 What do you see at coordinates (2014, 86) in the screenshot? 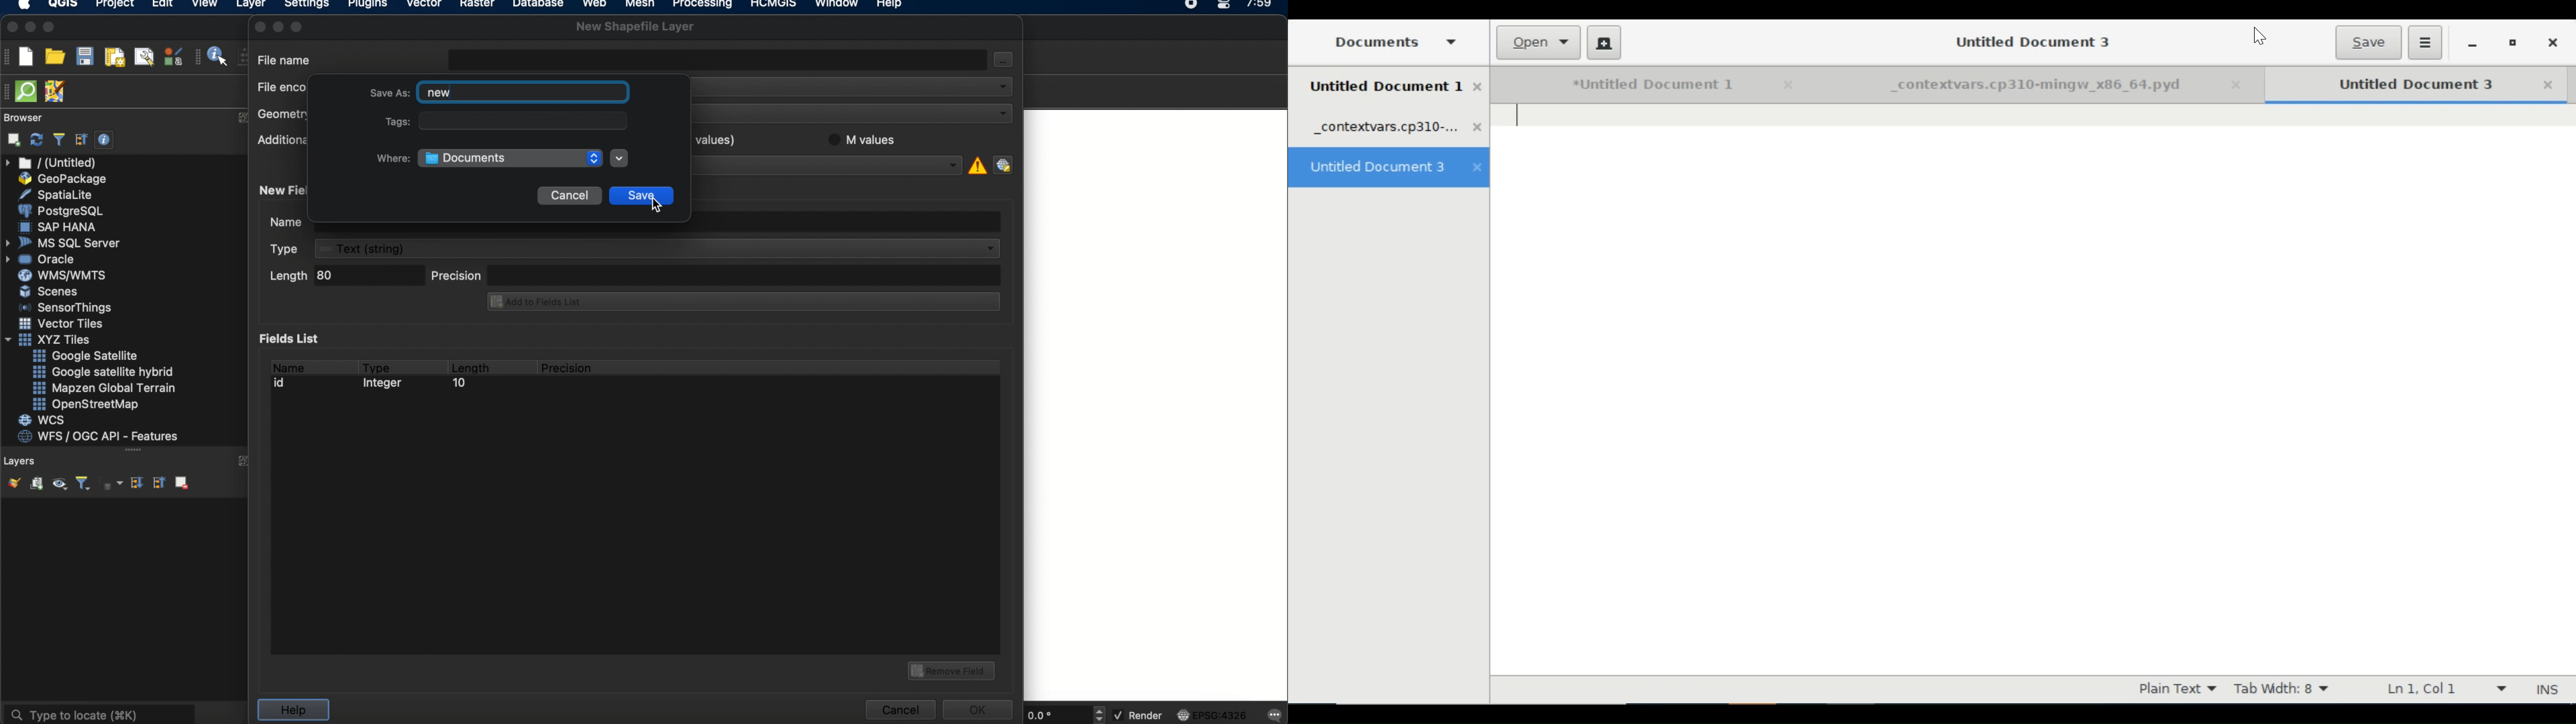
I see `_contextvars.cp310-minger_xc86_64.pyd Tab` at bounding box center [2014, 86].